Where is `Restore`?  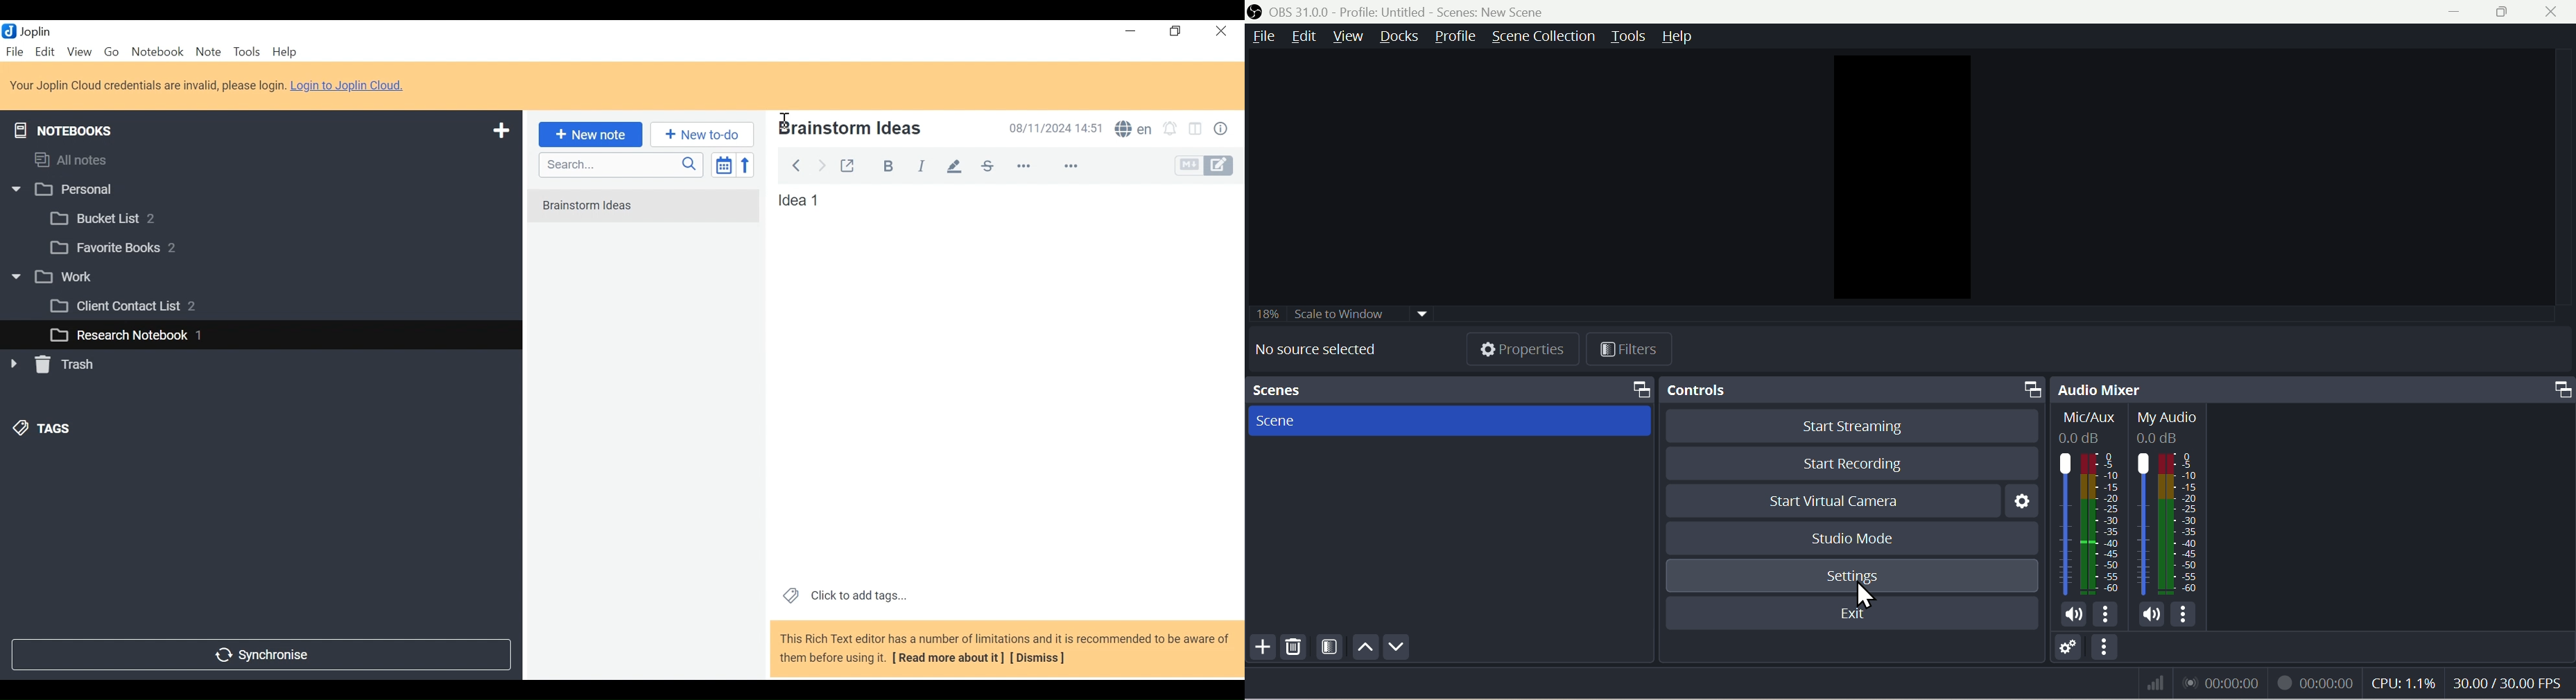
Restore is located at coordinates (1177, 32).